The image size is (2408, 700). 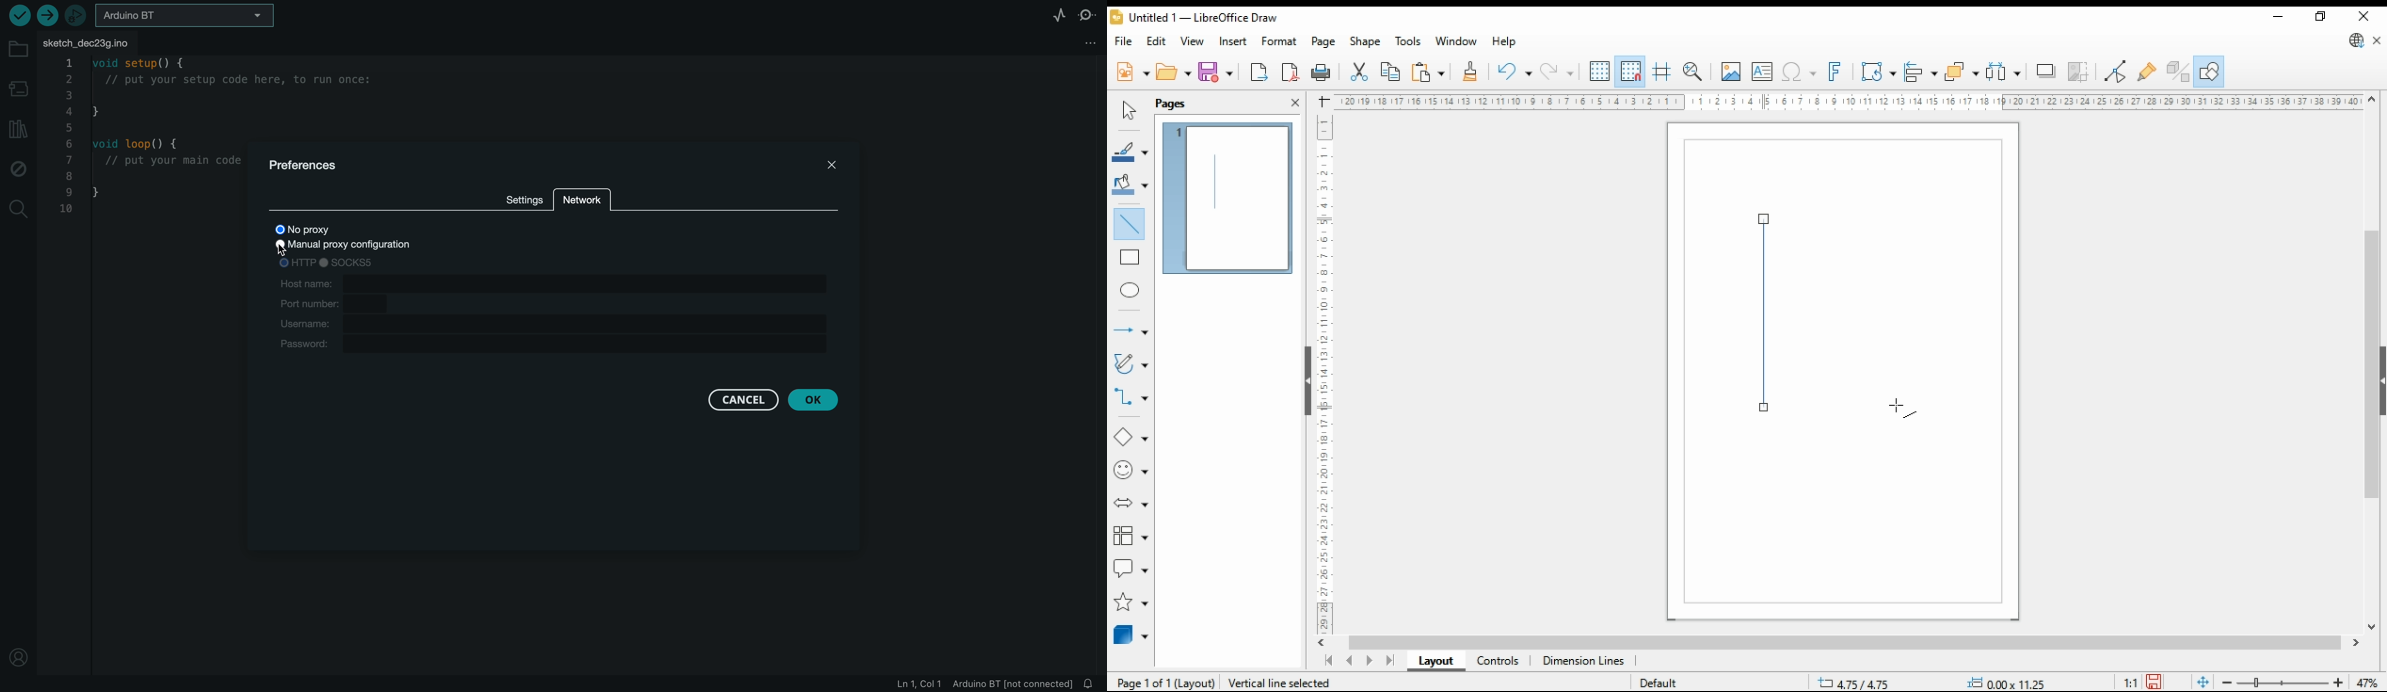 I want to click on connectors, so click(x=1131, y=397).